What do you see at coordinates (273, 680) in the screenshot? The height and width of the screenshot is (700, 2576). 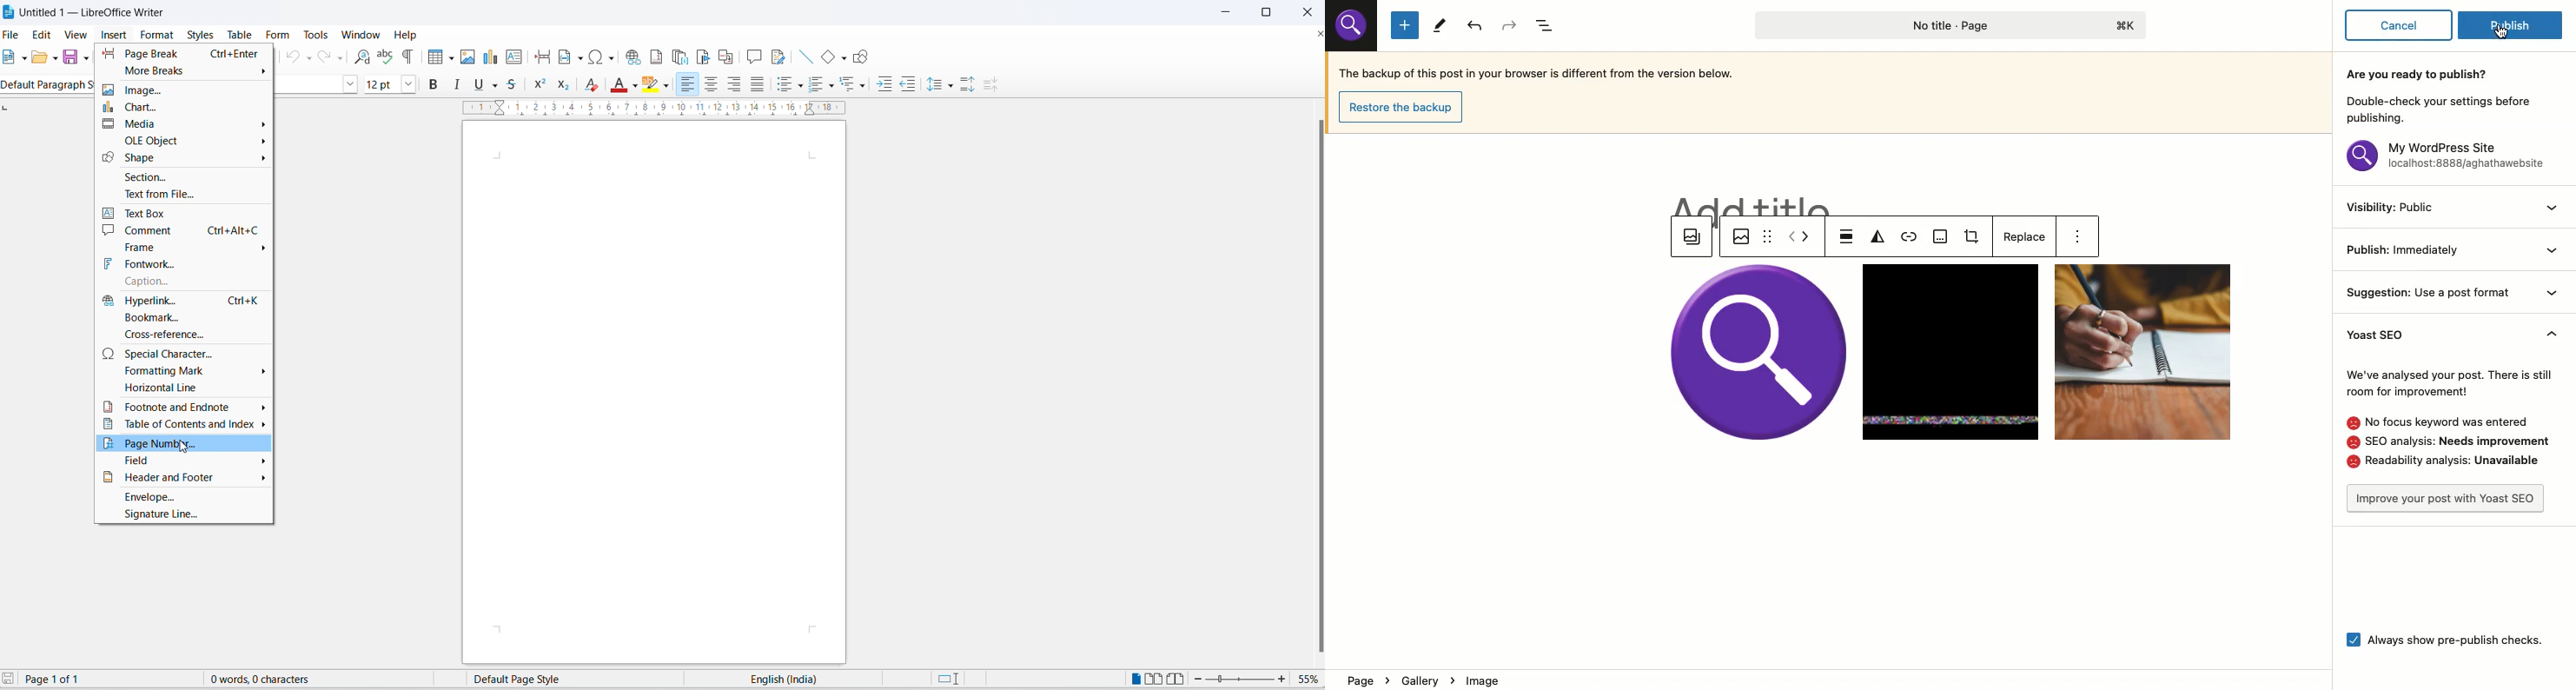 I see `0 words, 0 characters` at bounding box center [273, 680].